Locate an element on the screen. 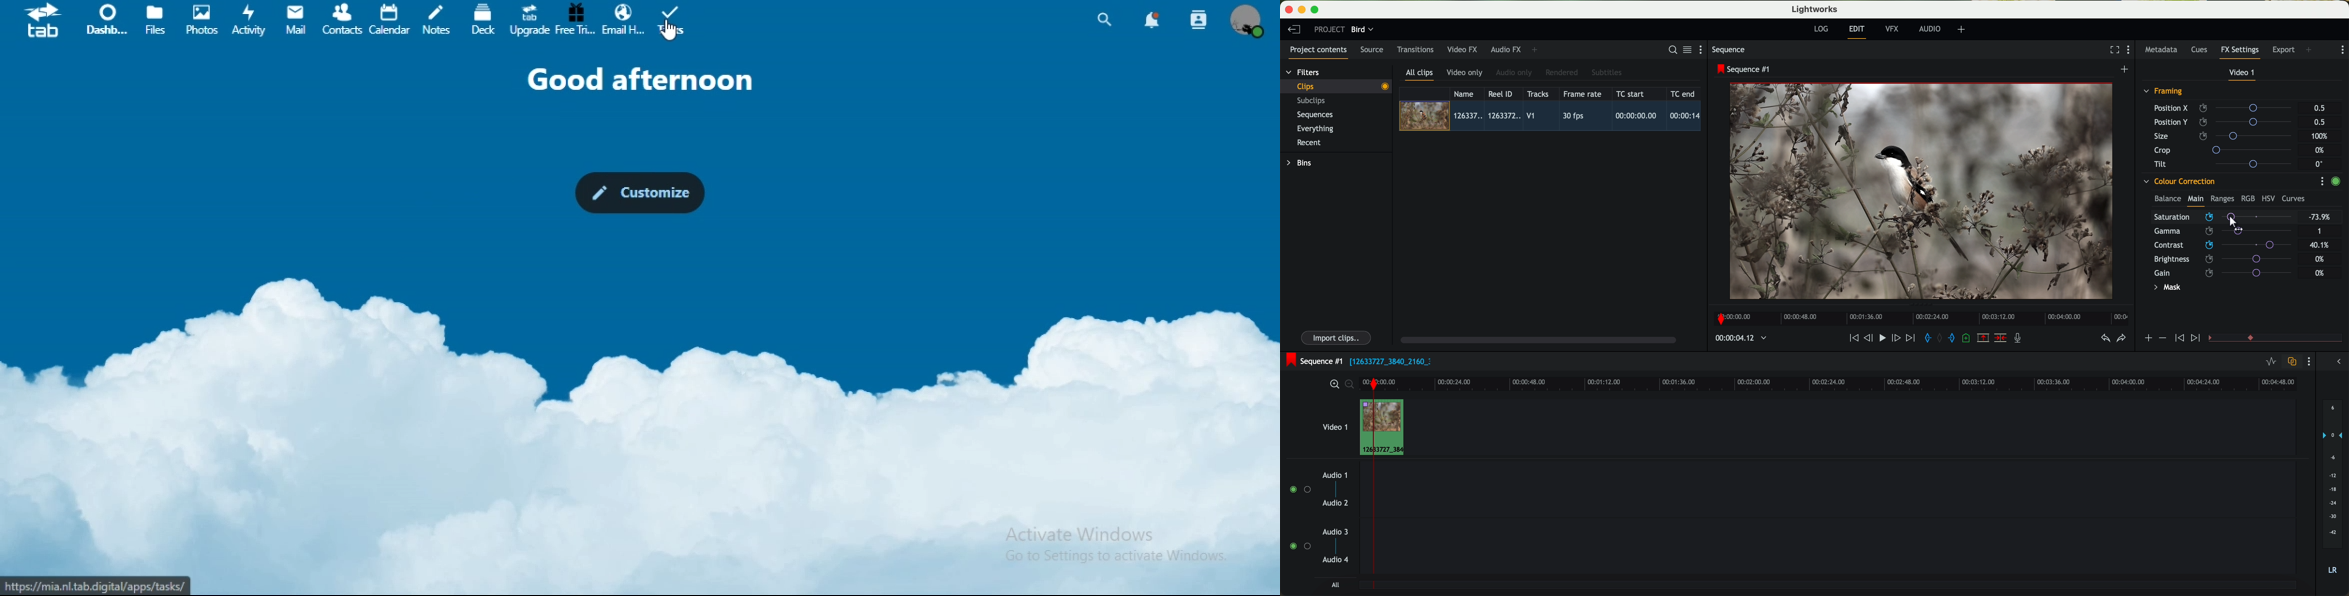  mail is located at coordinates (297, 20).